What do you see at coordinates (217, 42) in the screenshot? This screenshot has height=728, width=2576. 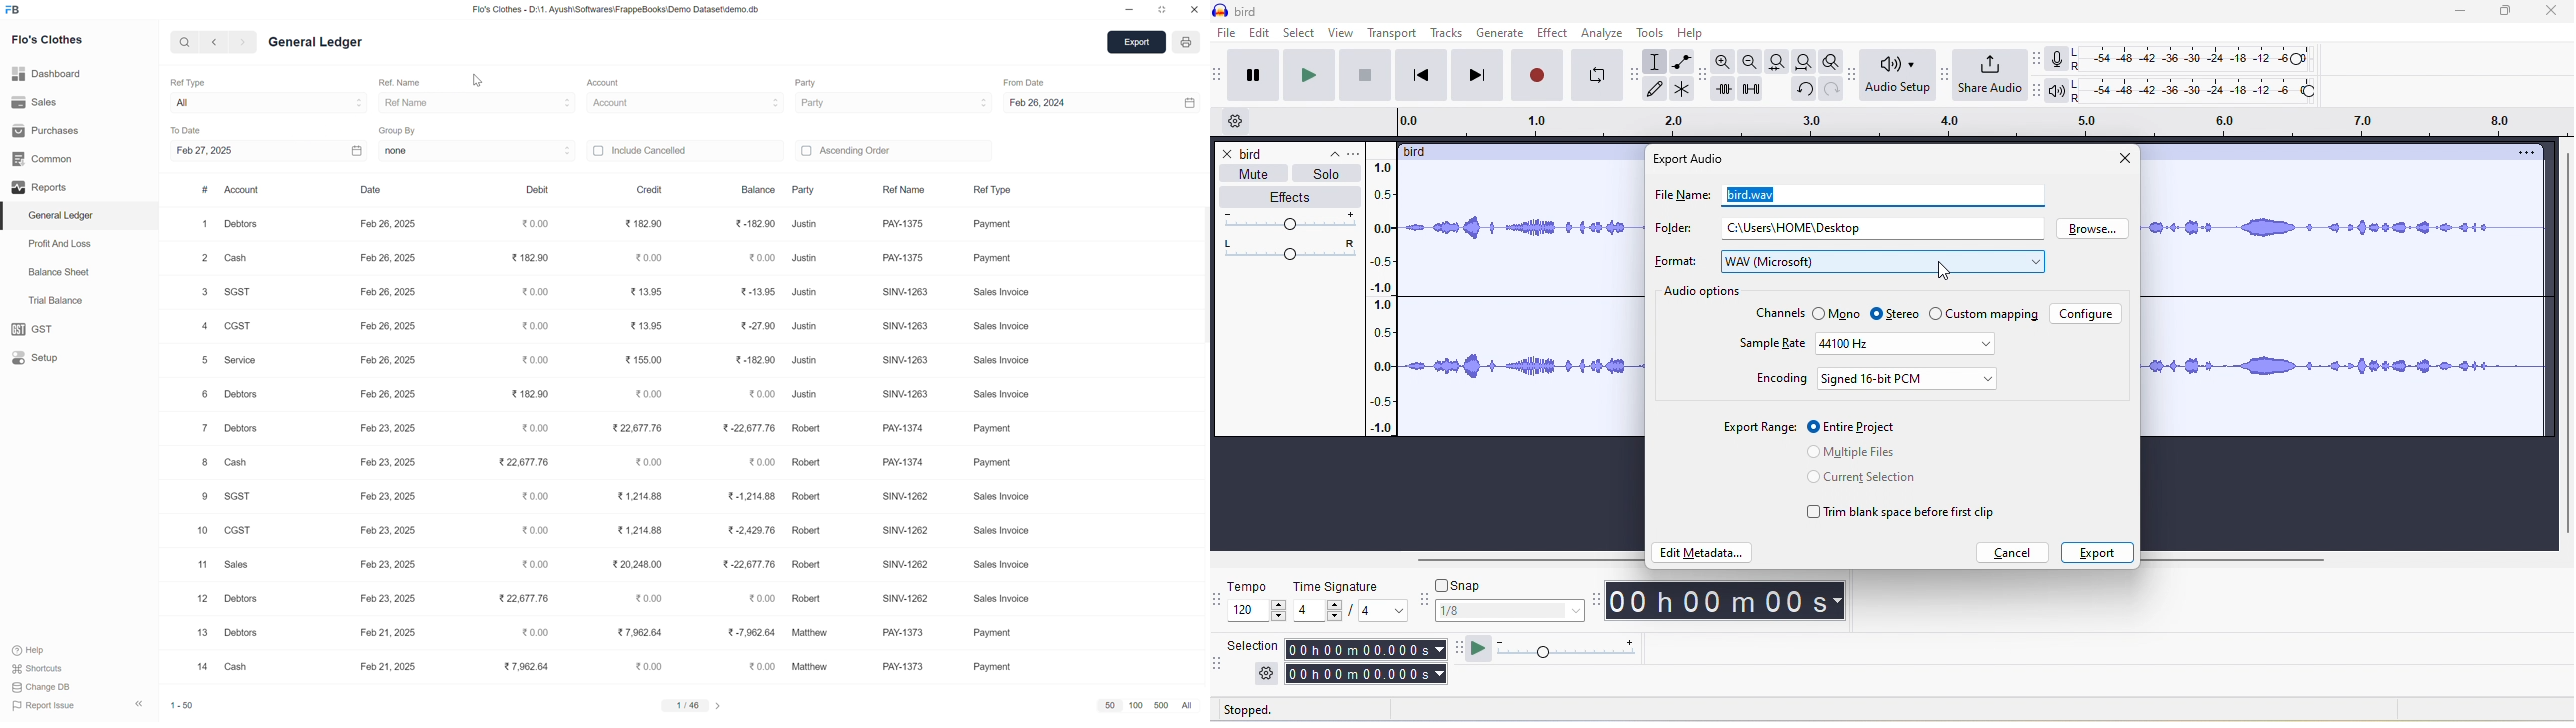 I see `previous` at bounding box center [217, 42].